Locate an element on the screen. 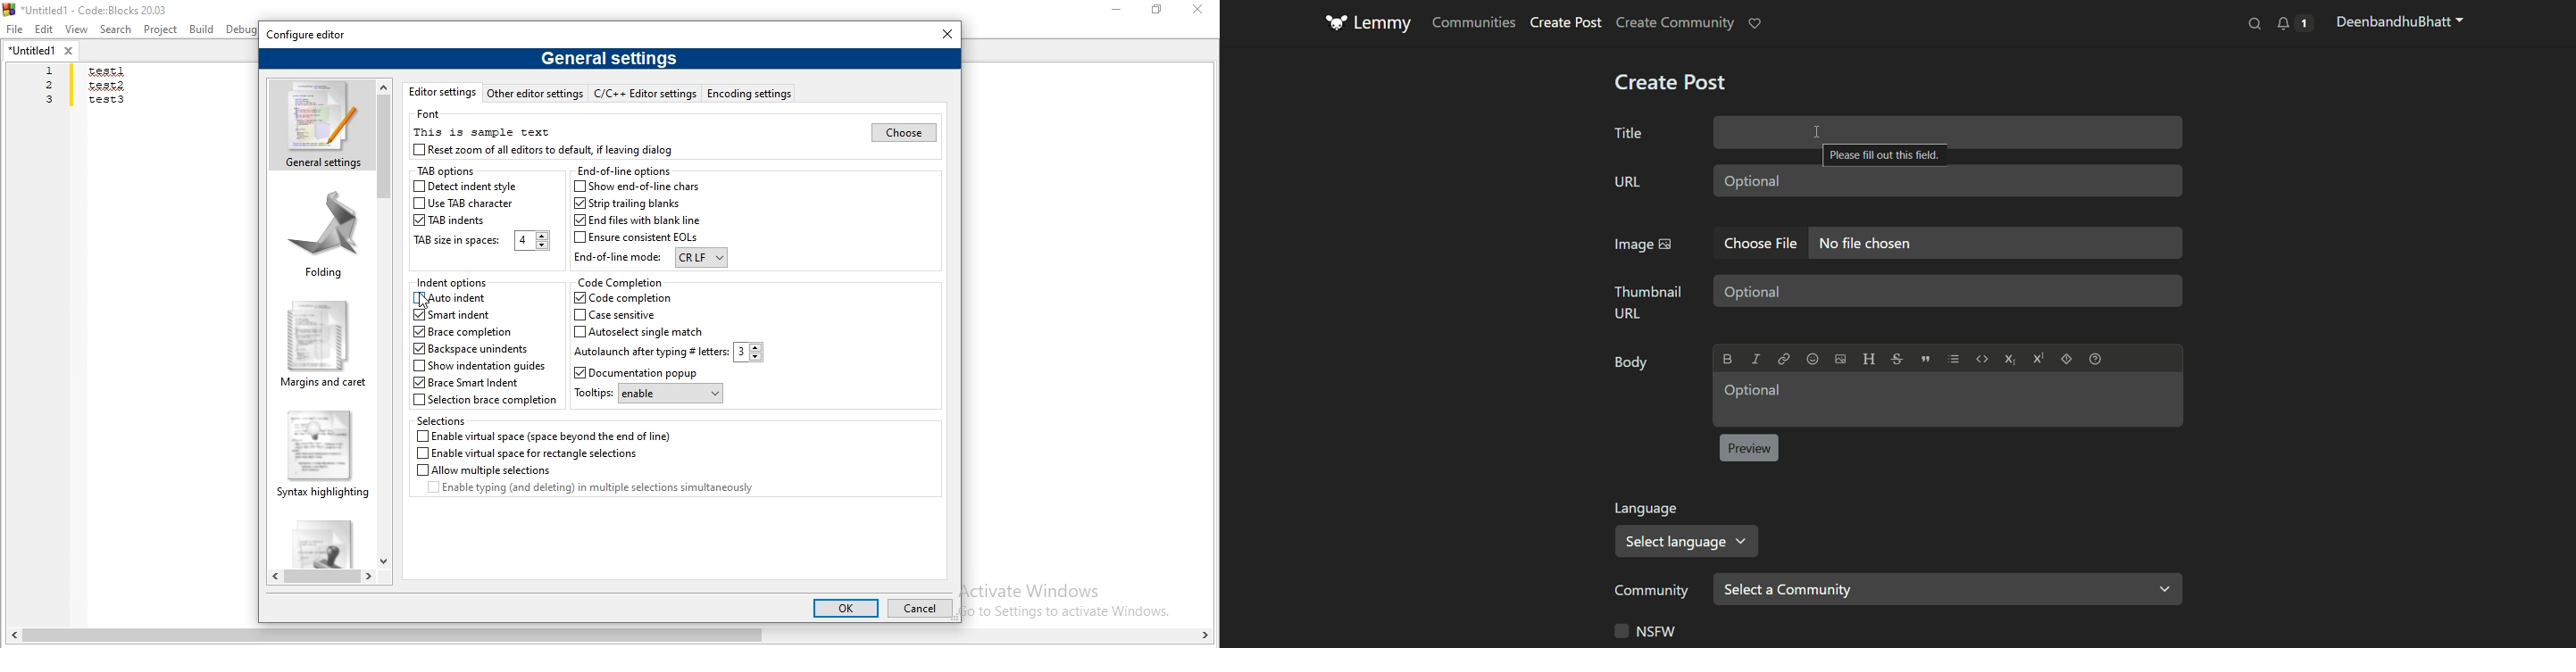 Image resolution: width=2576 pixels, height=672 pixels. URL is located at coordinates (1626, 182).